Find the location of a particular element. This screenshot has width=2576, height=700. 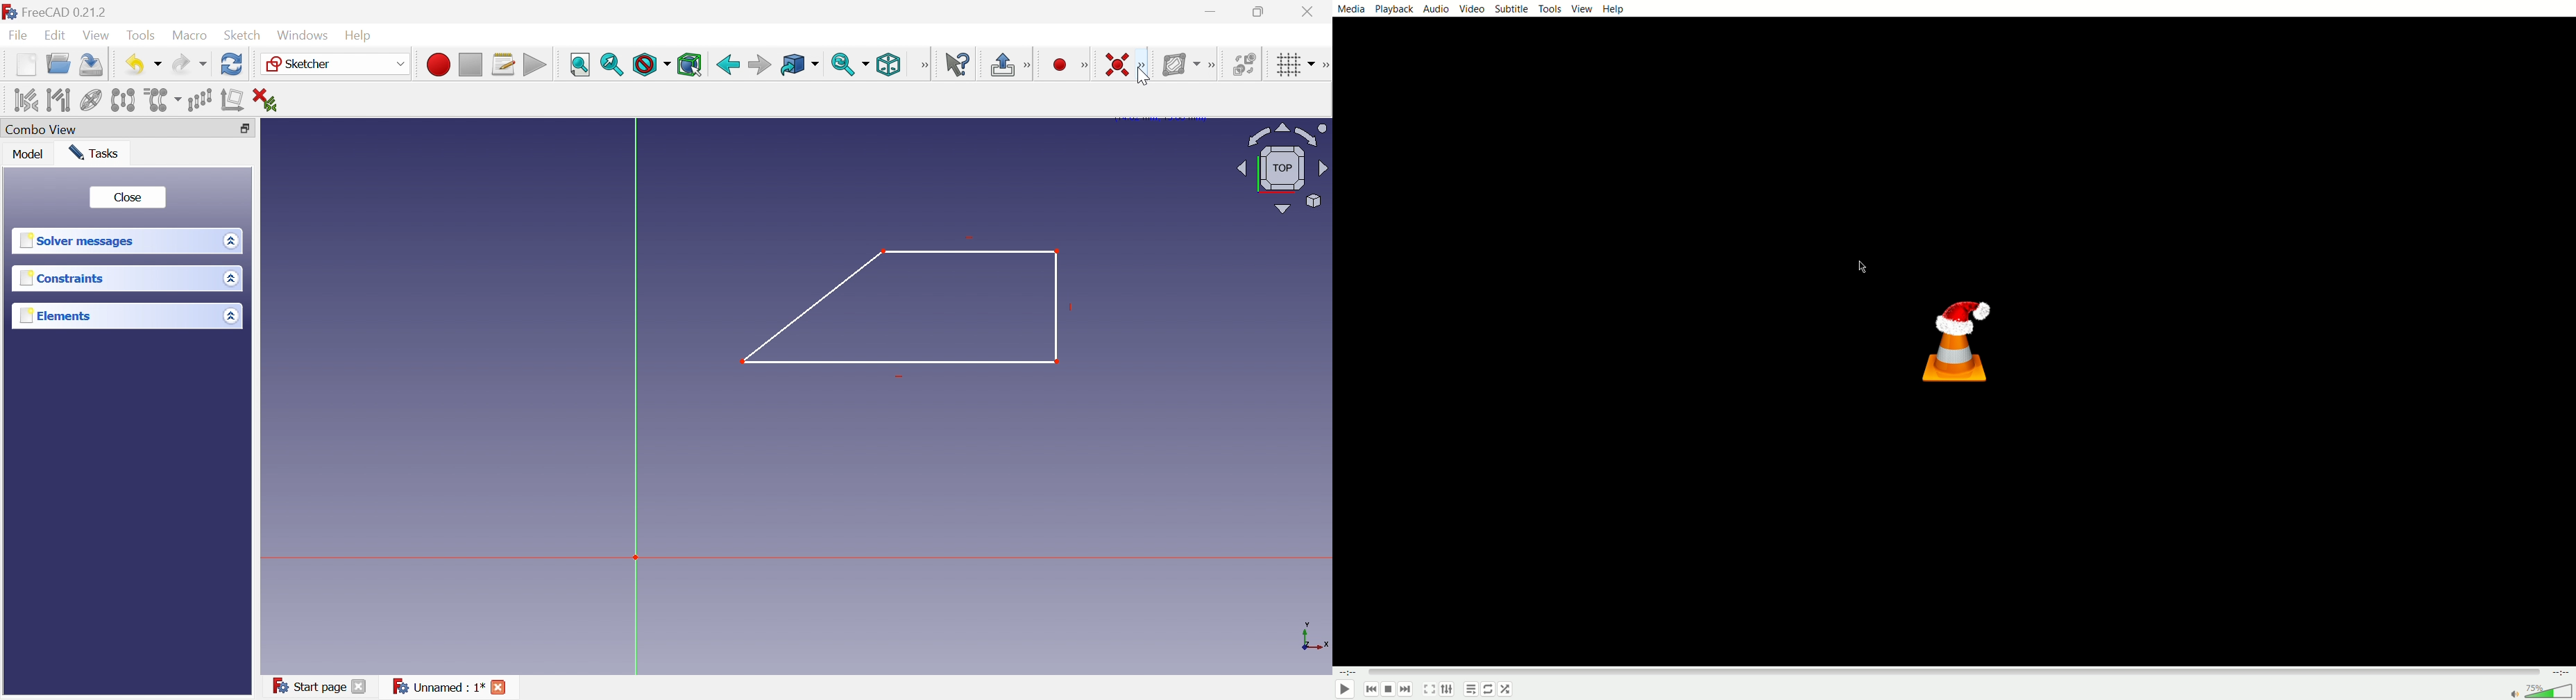

playback is located at coordinates (1395, 9).